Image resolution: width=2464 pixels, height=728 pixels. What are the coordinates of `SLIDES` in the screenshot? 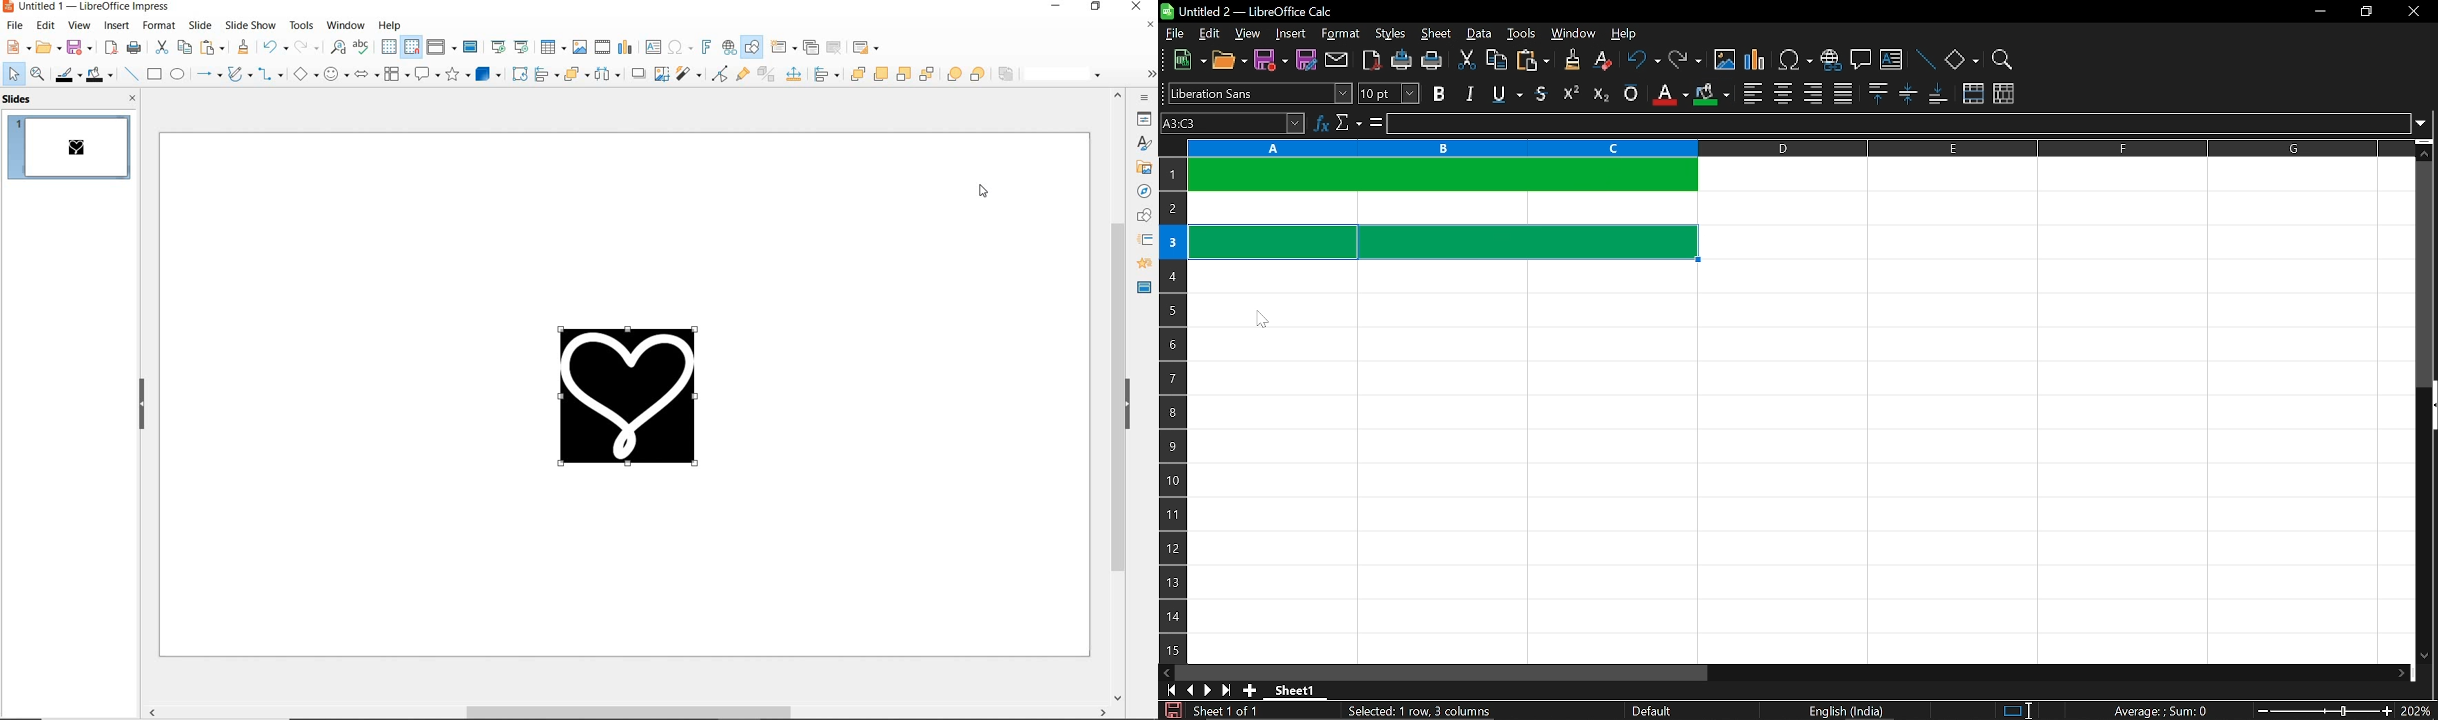 It's located at (19, 99).